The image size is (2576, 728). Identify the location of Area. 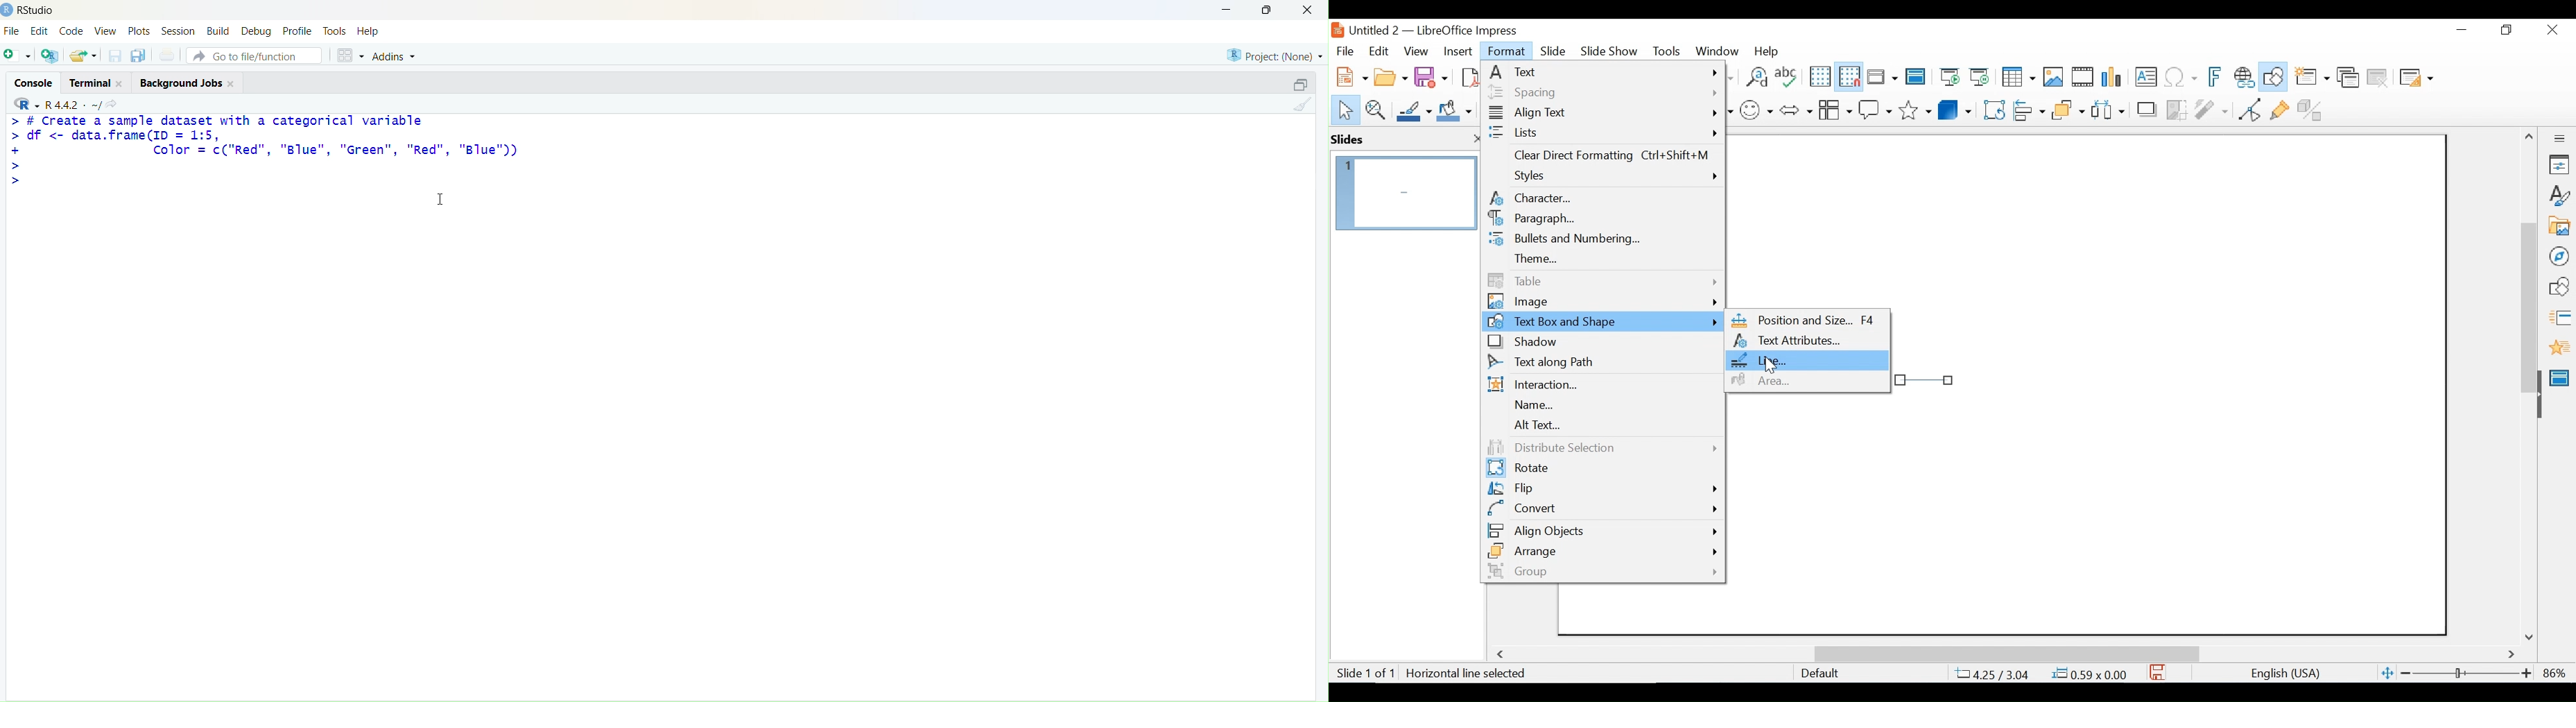
(1807, 381).